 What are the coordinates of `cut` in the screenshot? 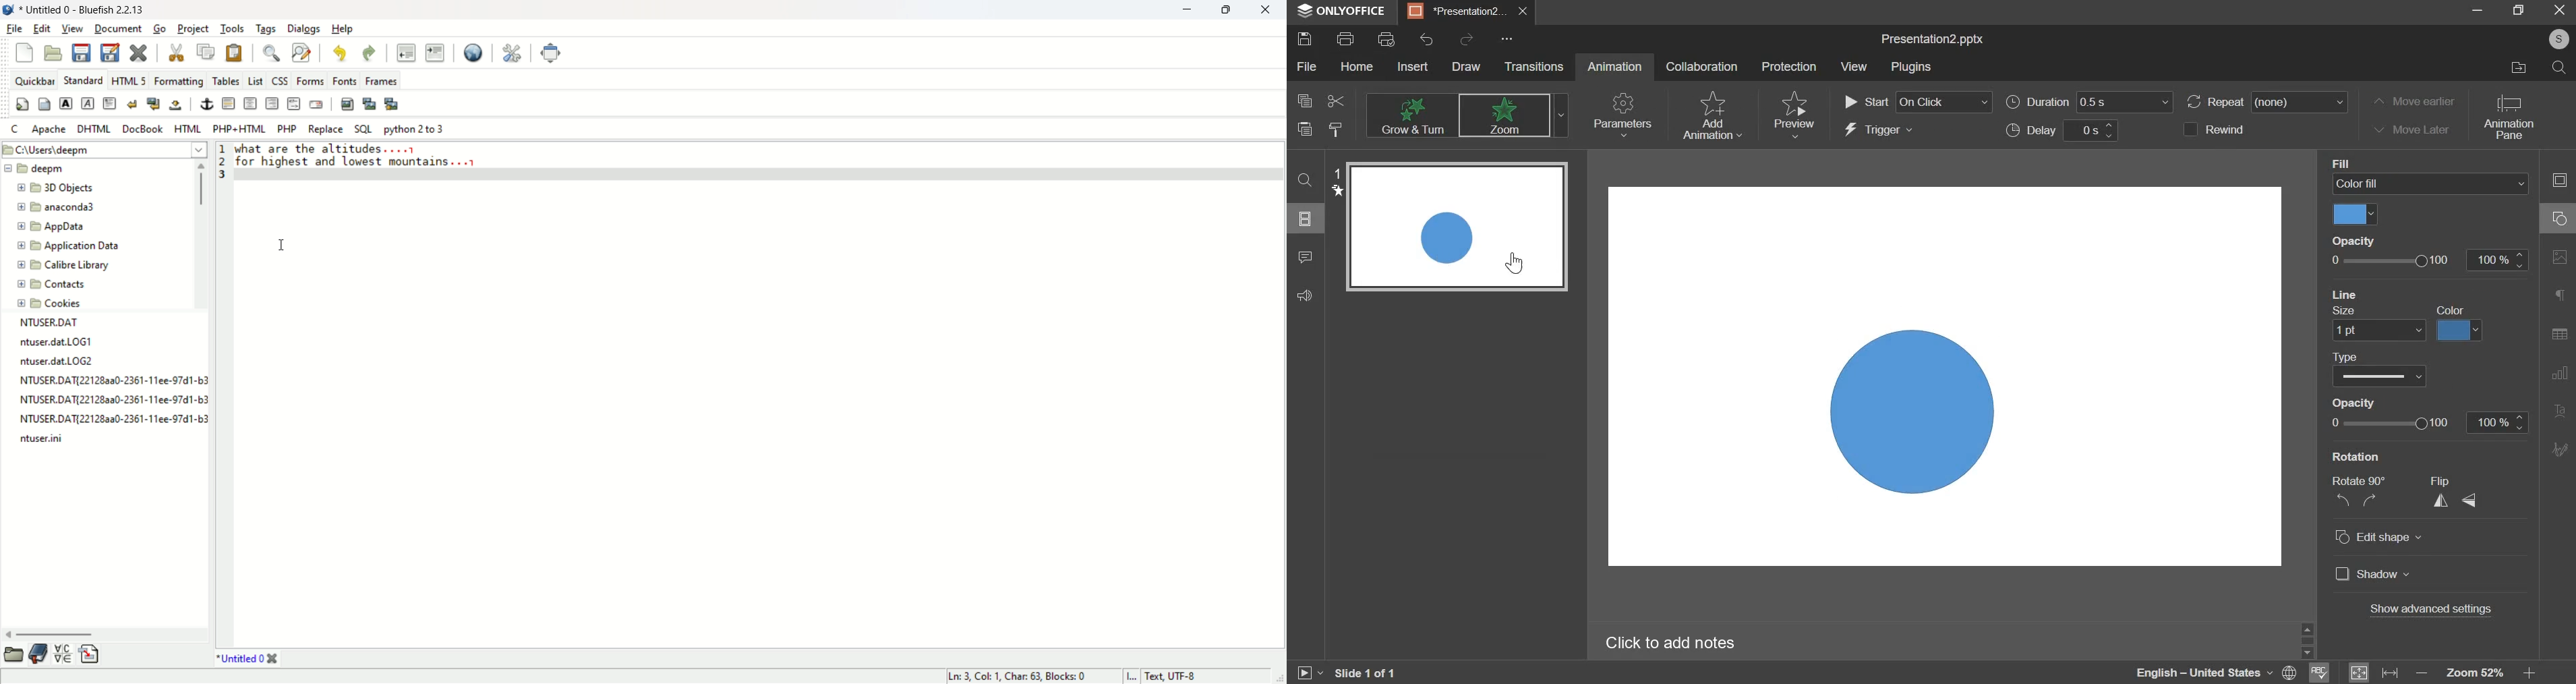 It's located at (1335, 101).